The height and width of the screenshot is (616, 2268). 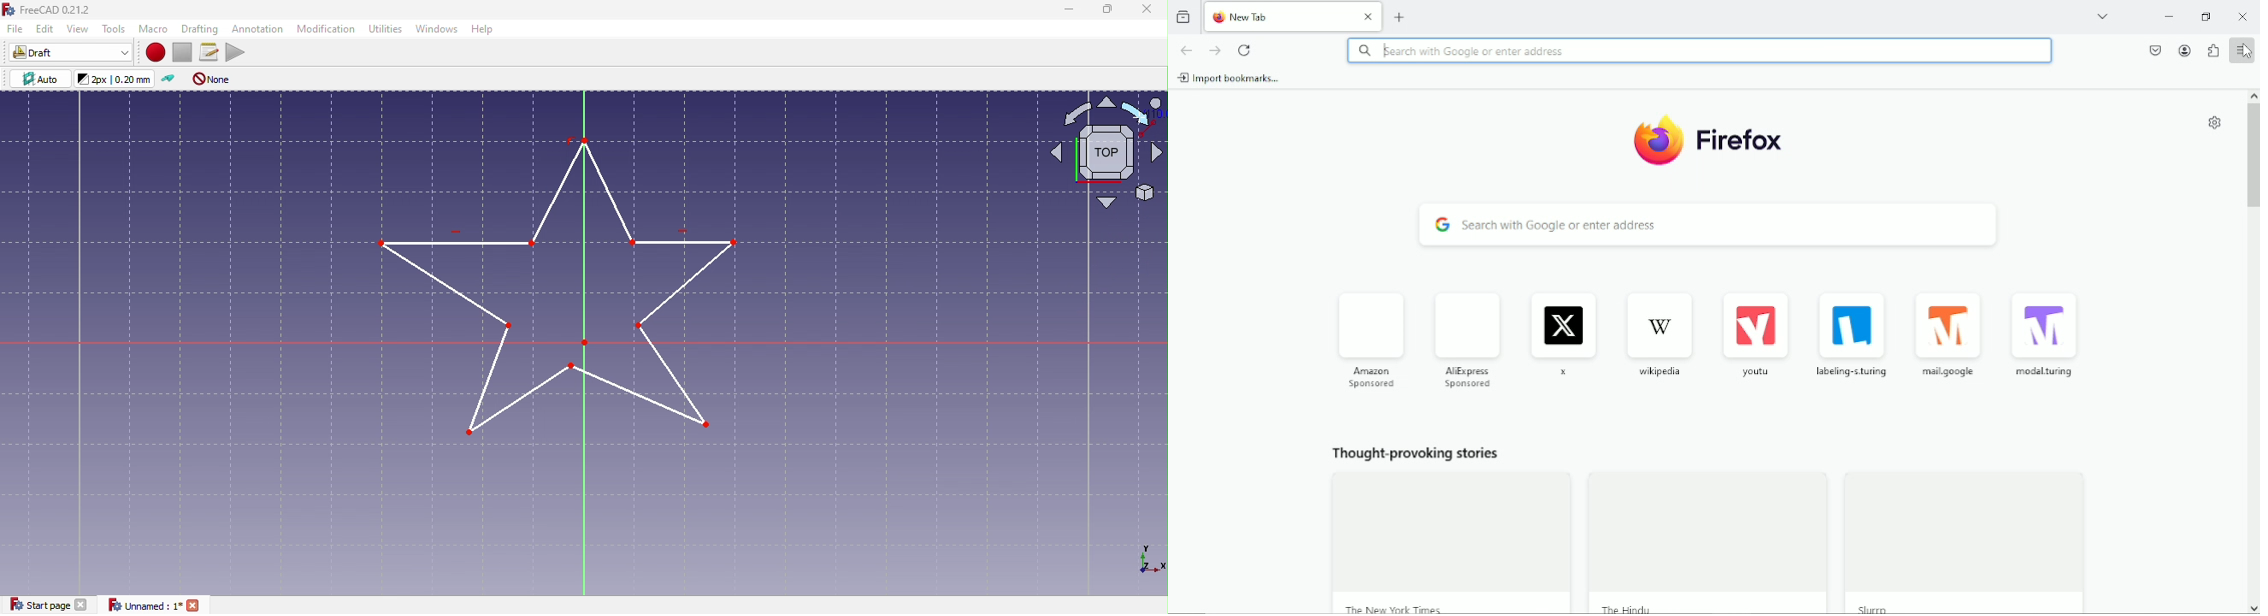 What do you see at coordinates (1187, 50) in the screenshot?
I see `go back` at bounding box center [1187, 50].